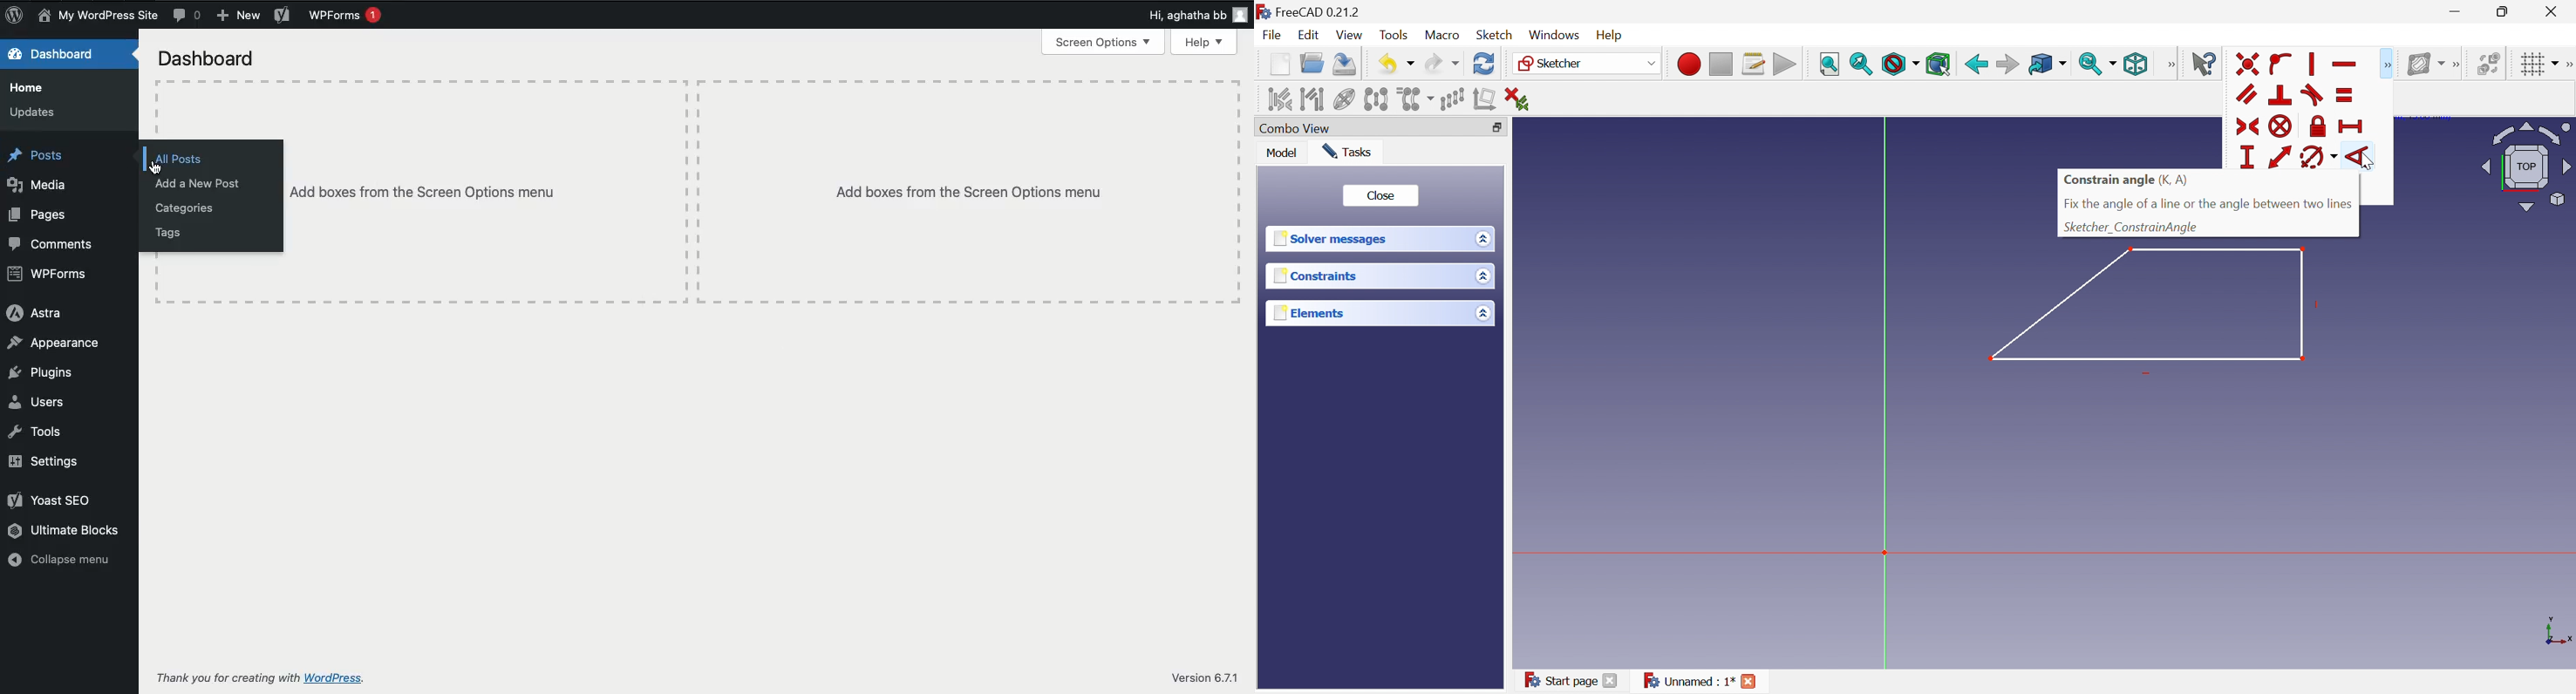  I want to click on Constraints, so click(1315, 276).